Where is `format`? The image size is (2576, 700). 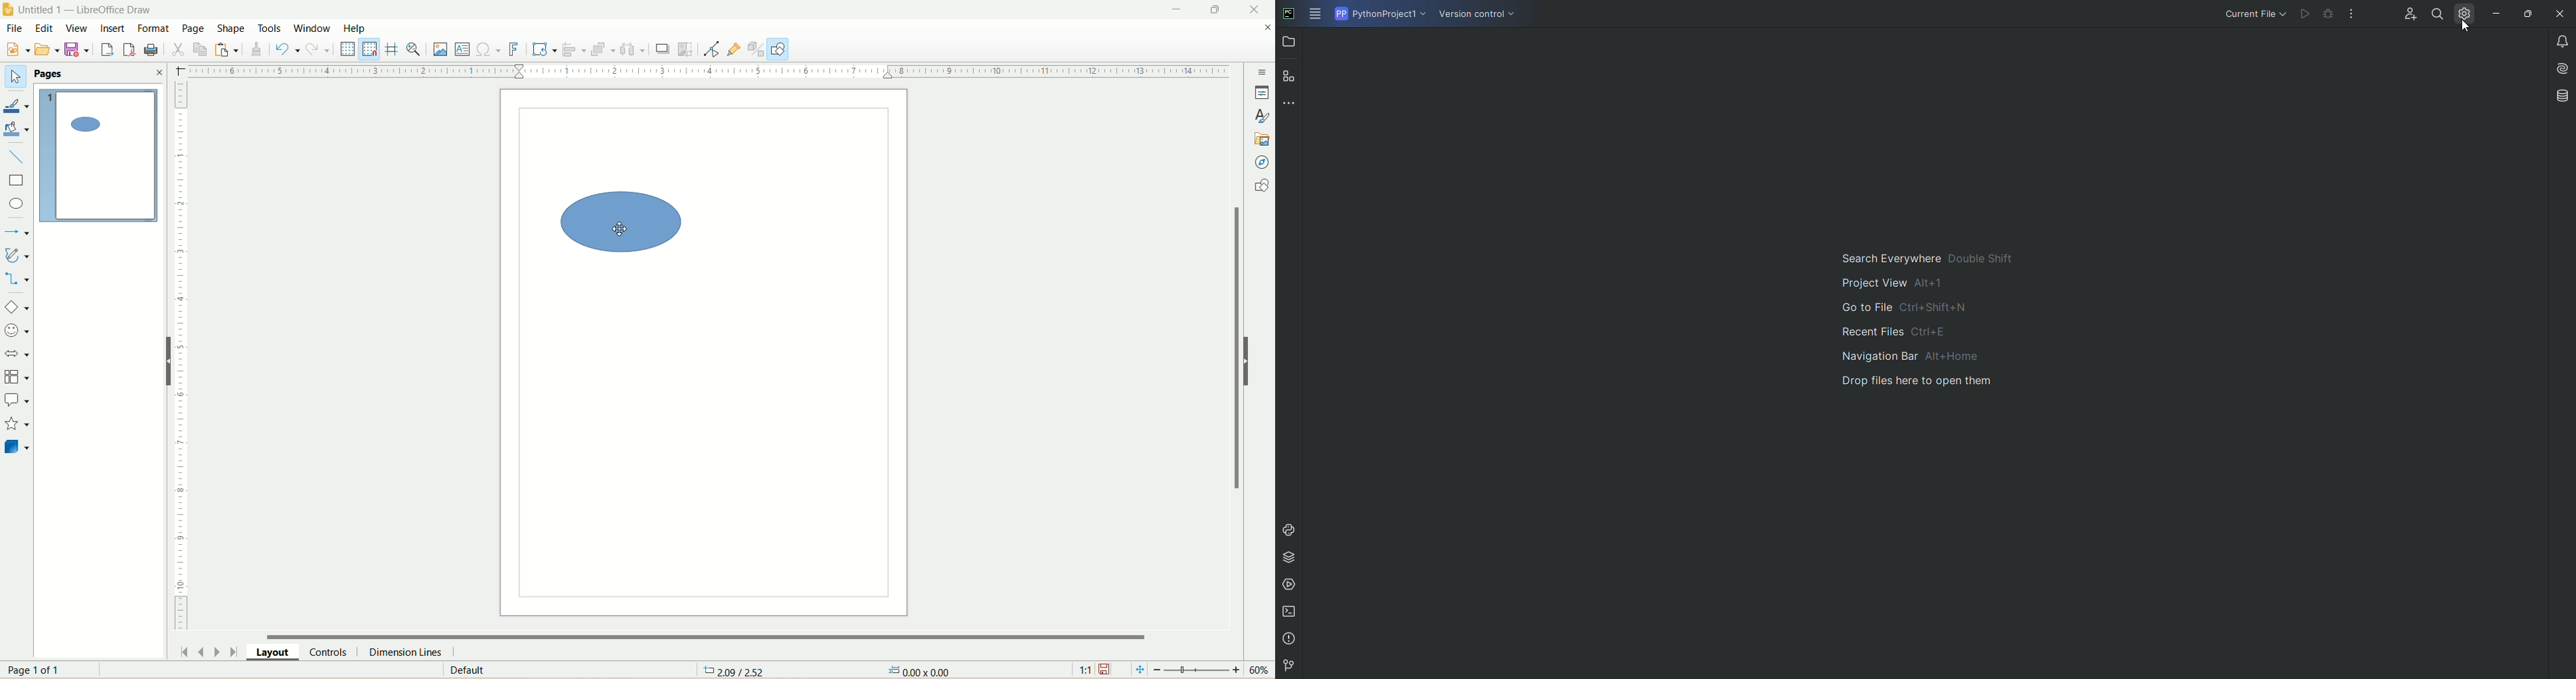
format is located at coordinates (157, 29).